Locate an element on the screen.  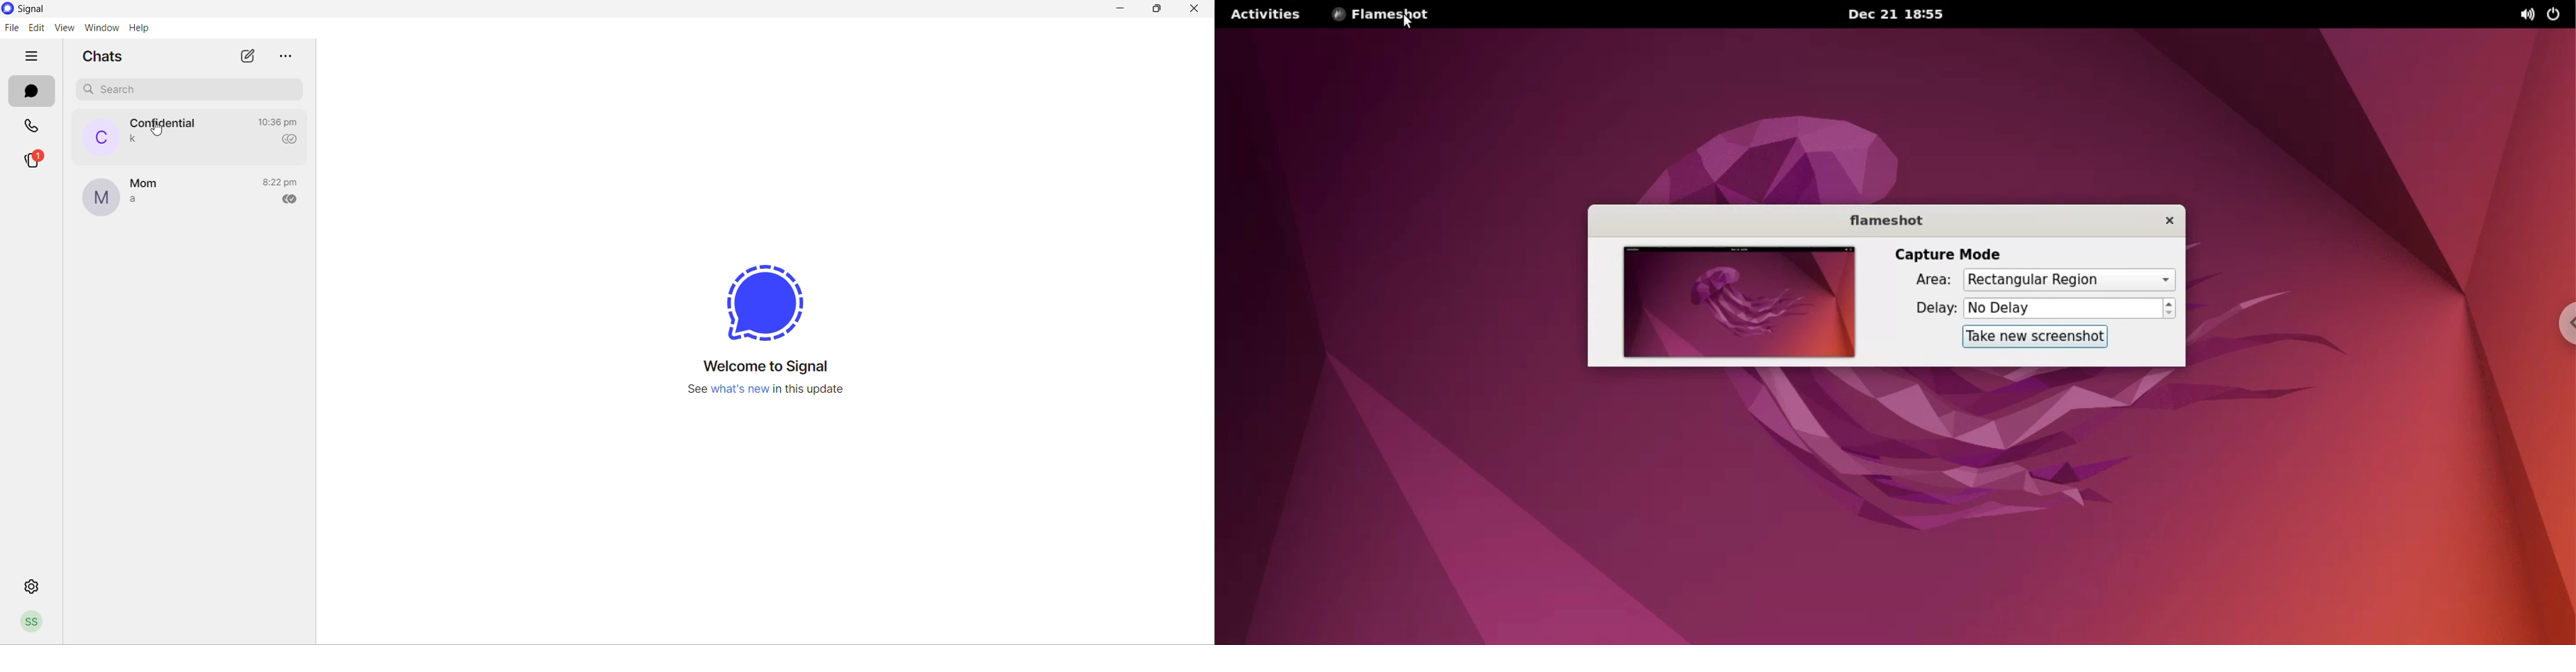
last message time is located at coordinates (283, 123).